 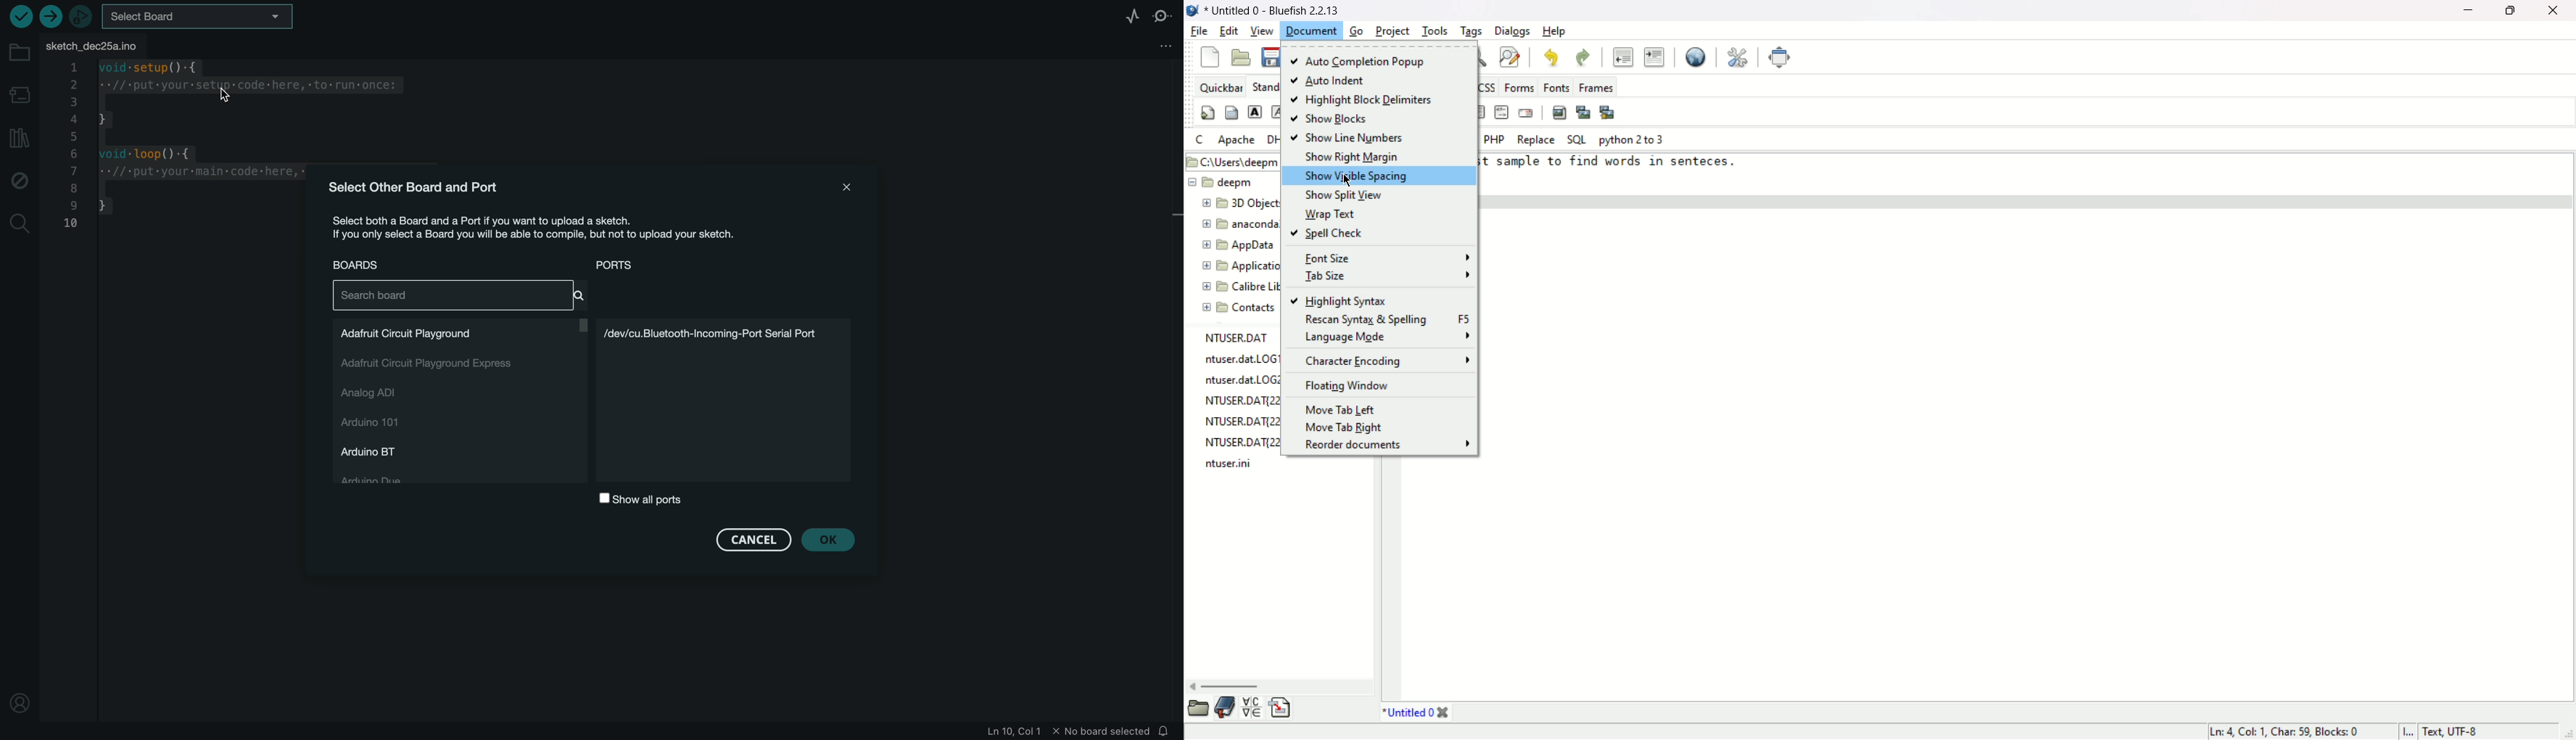 I want to click on AppData, so click(x=1234, y=245).